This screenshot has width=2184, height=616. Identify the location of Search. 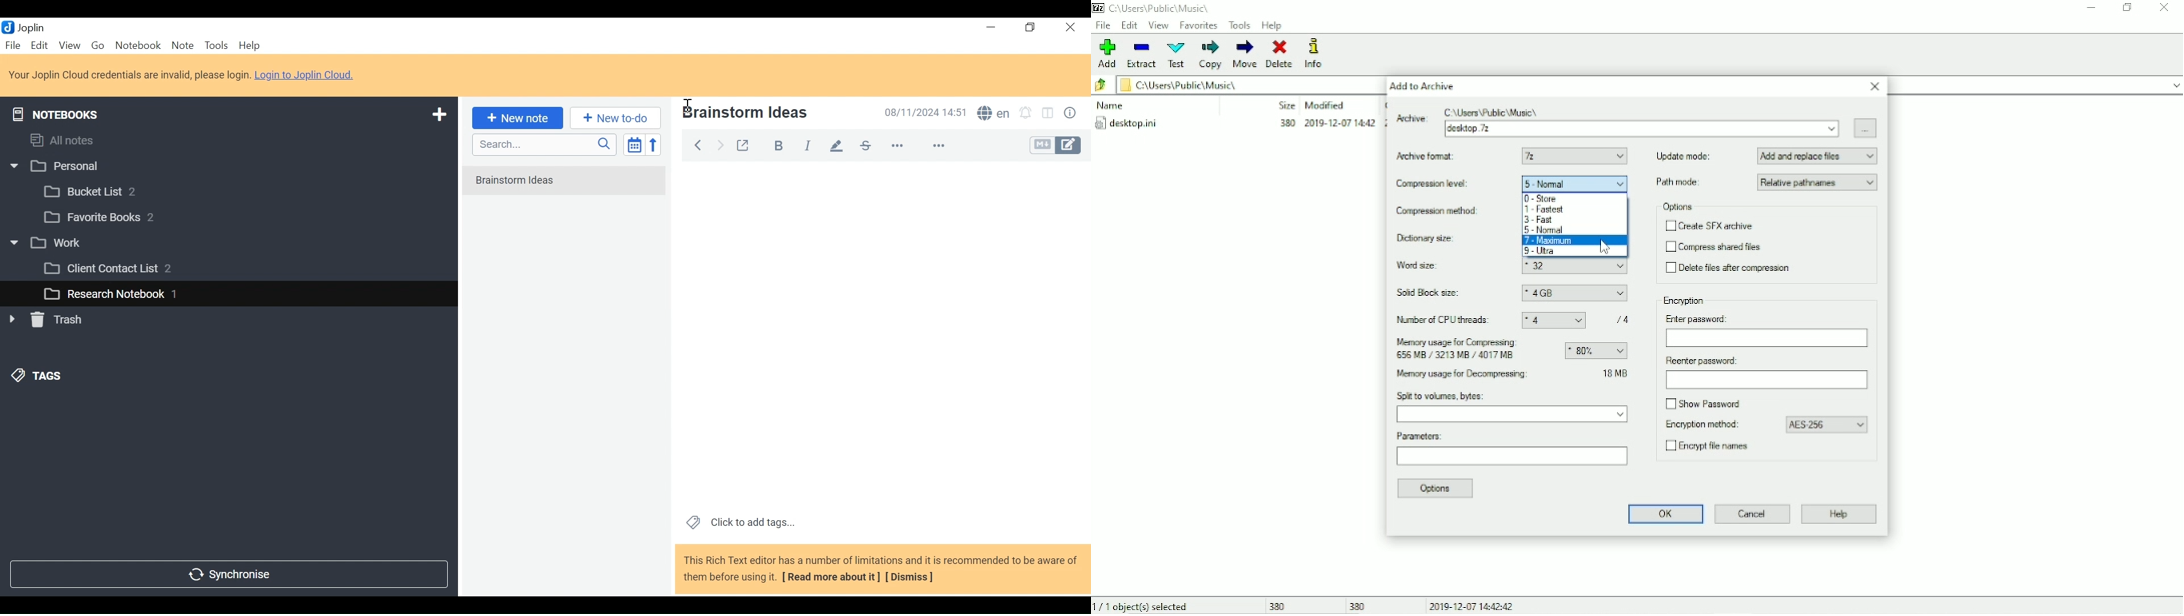
(543, 144).